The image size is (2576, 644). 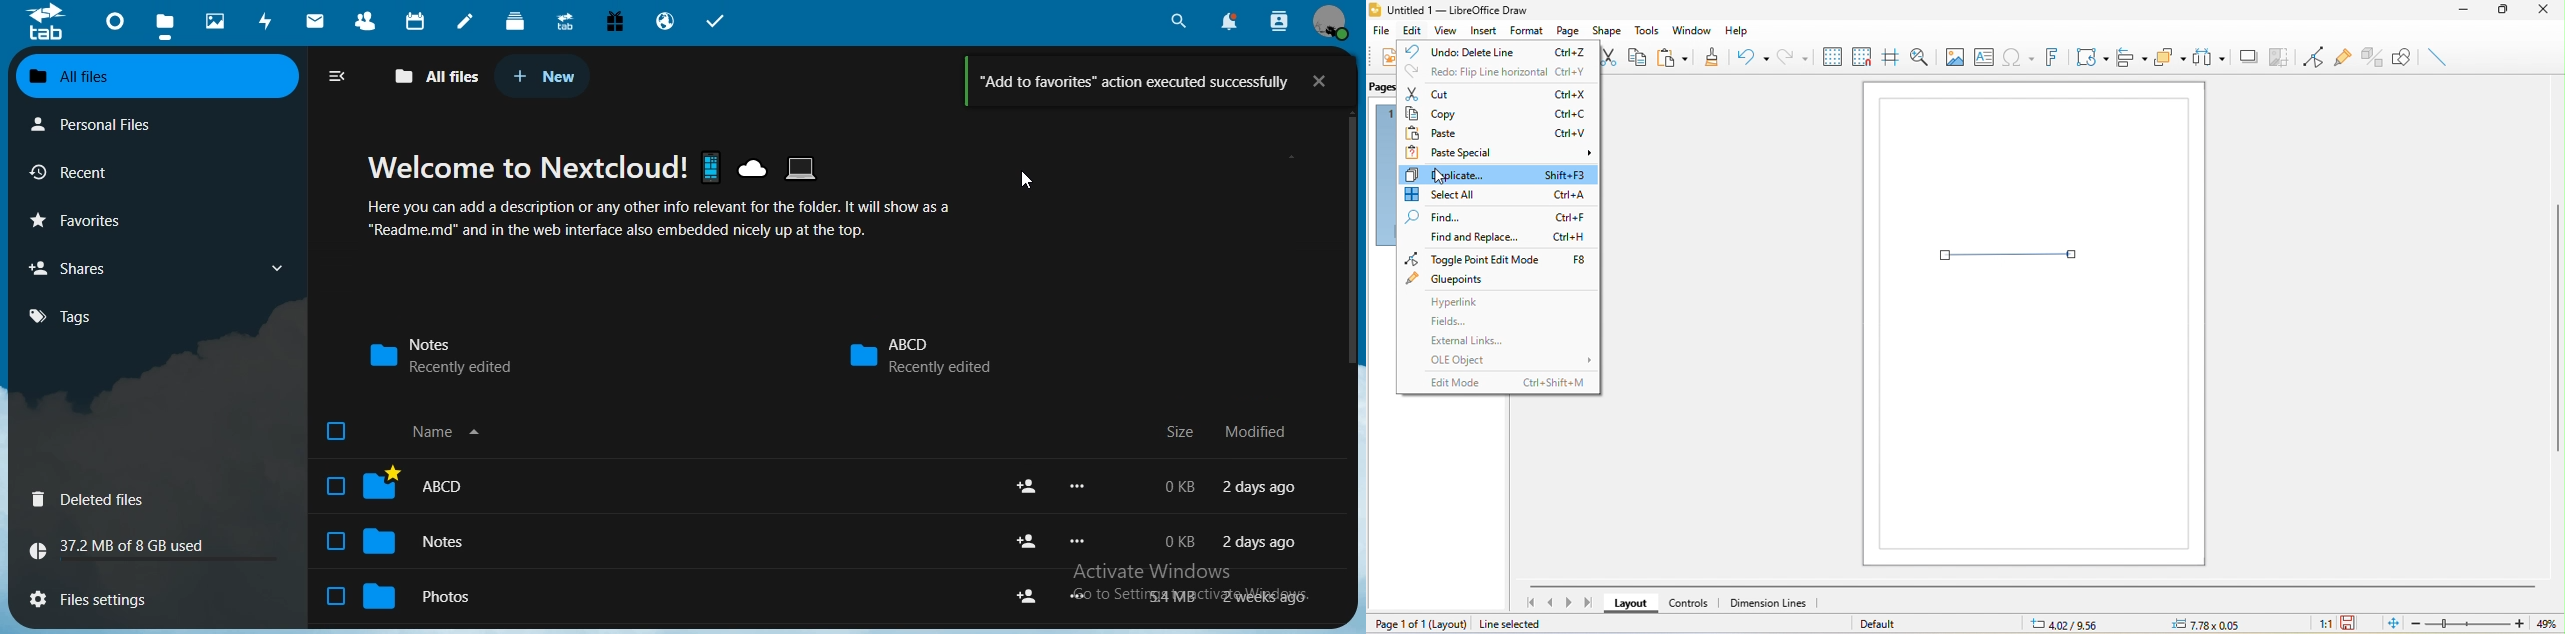 I want to click on notes, so click(x=400, y=541).